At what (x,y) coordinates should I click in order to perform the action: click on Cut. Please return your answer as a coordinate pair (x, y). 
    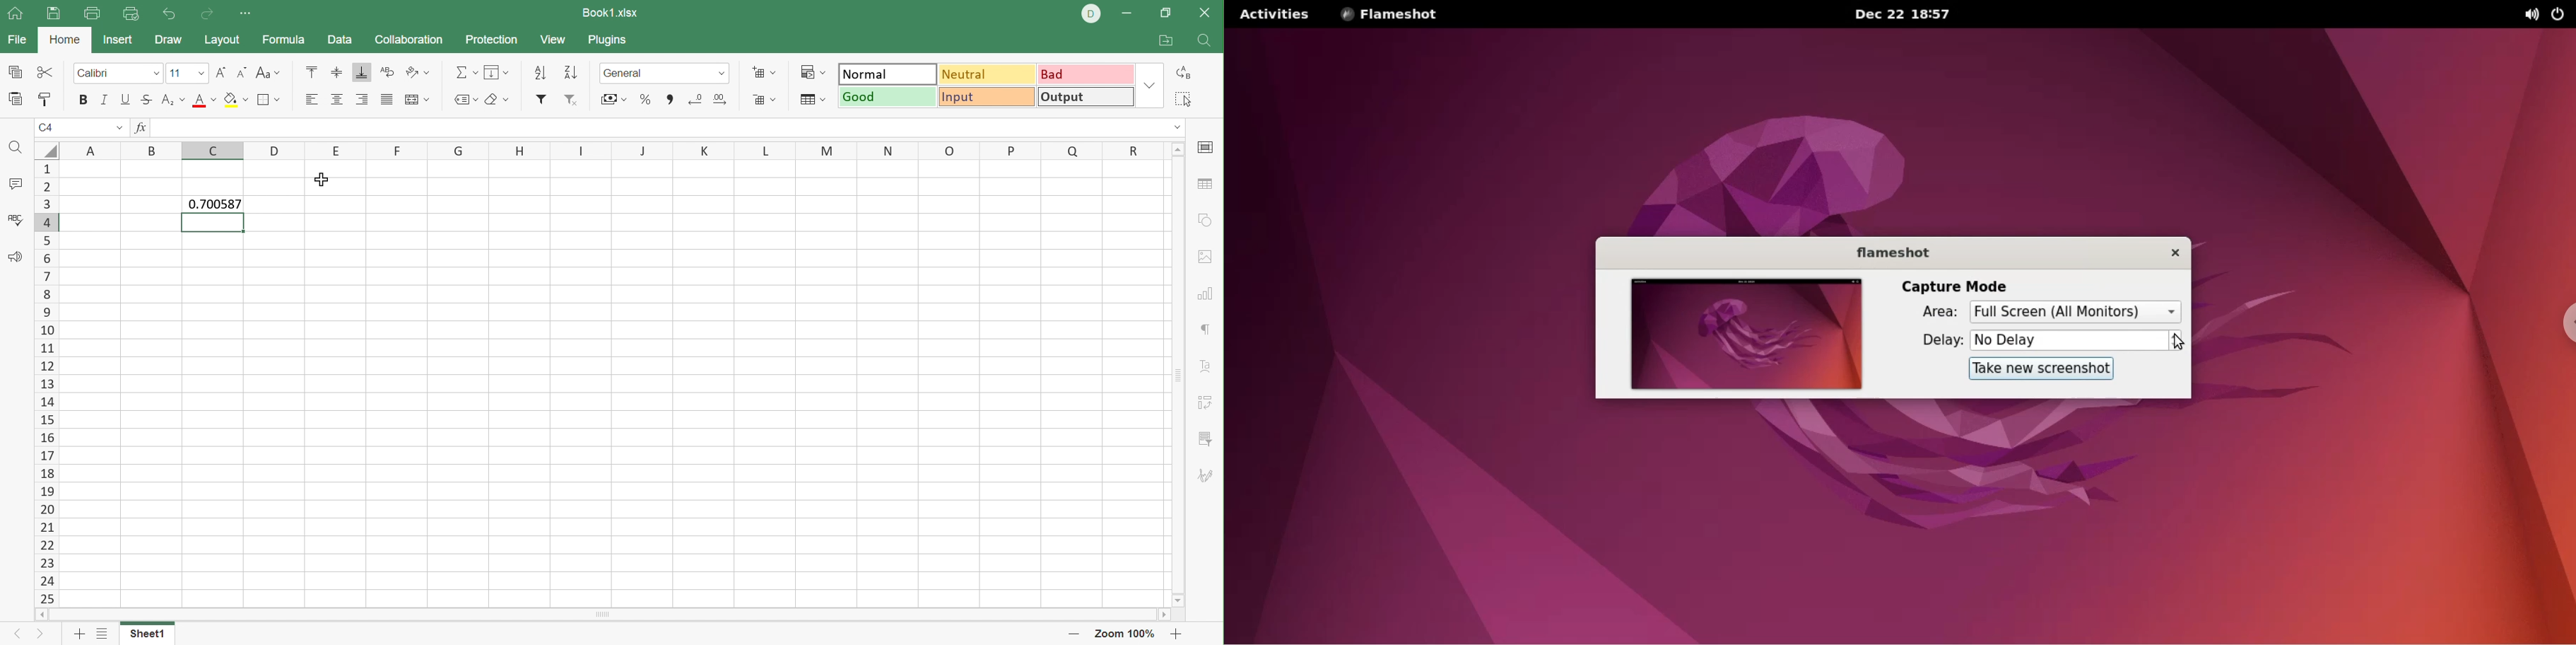
    Looking at the image, I should click on (45, 72).